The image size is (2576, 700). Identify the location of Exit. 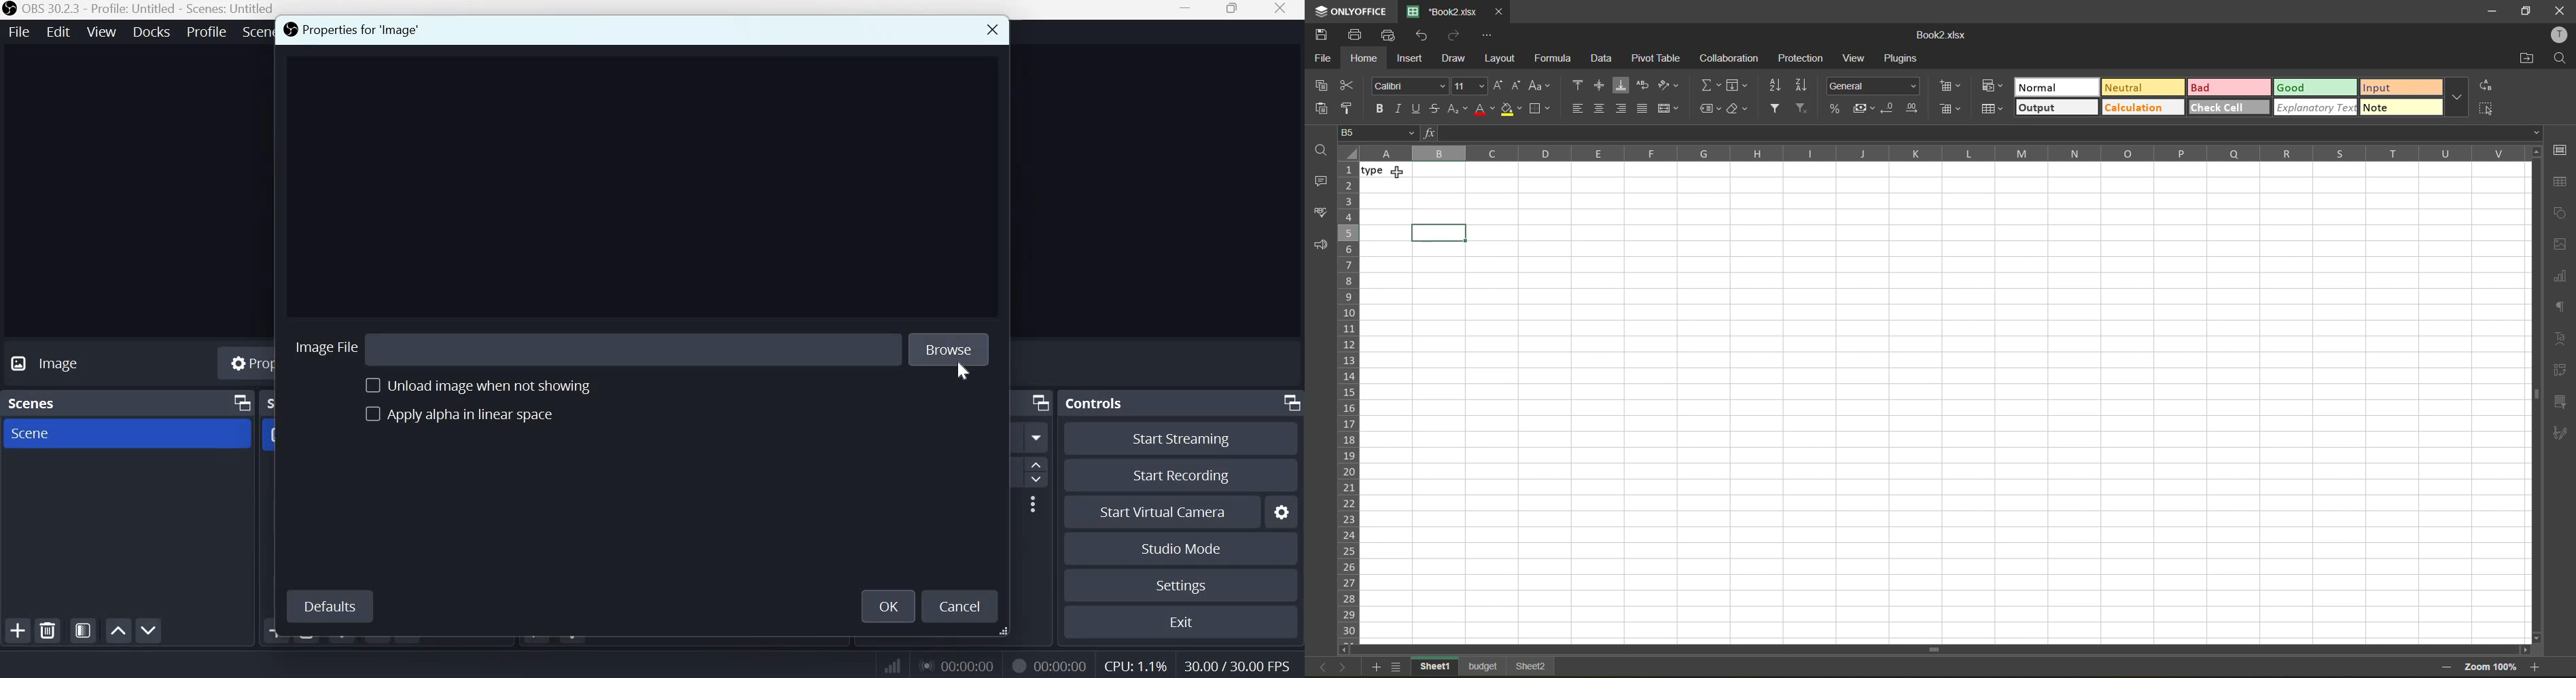
(1182, 620).